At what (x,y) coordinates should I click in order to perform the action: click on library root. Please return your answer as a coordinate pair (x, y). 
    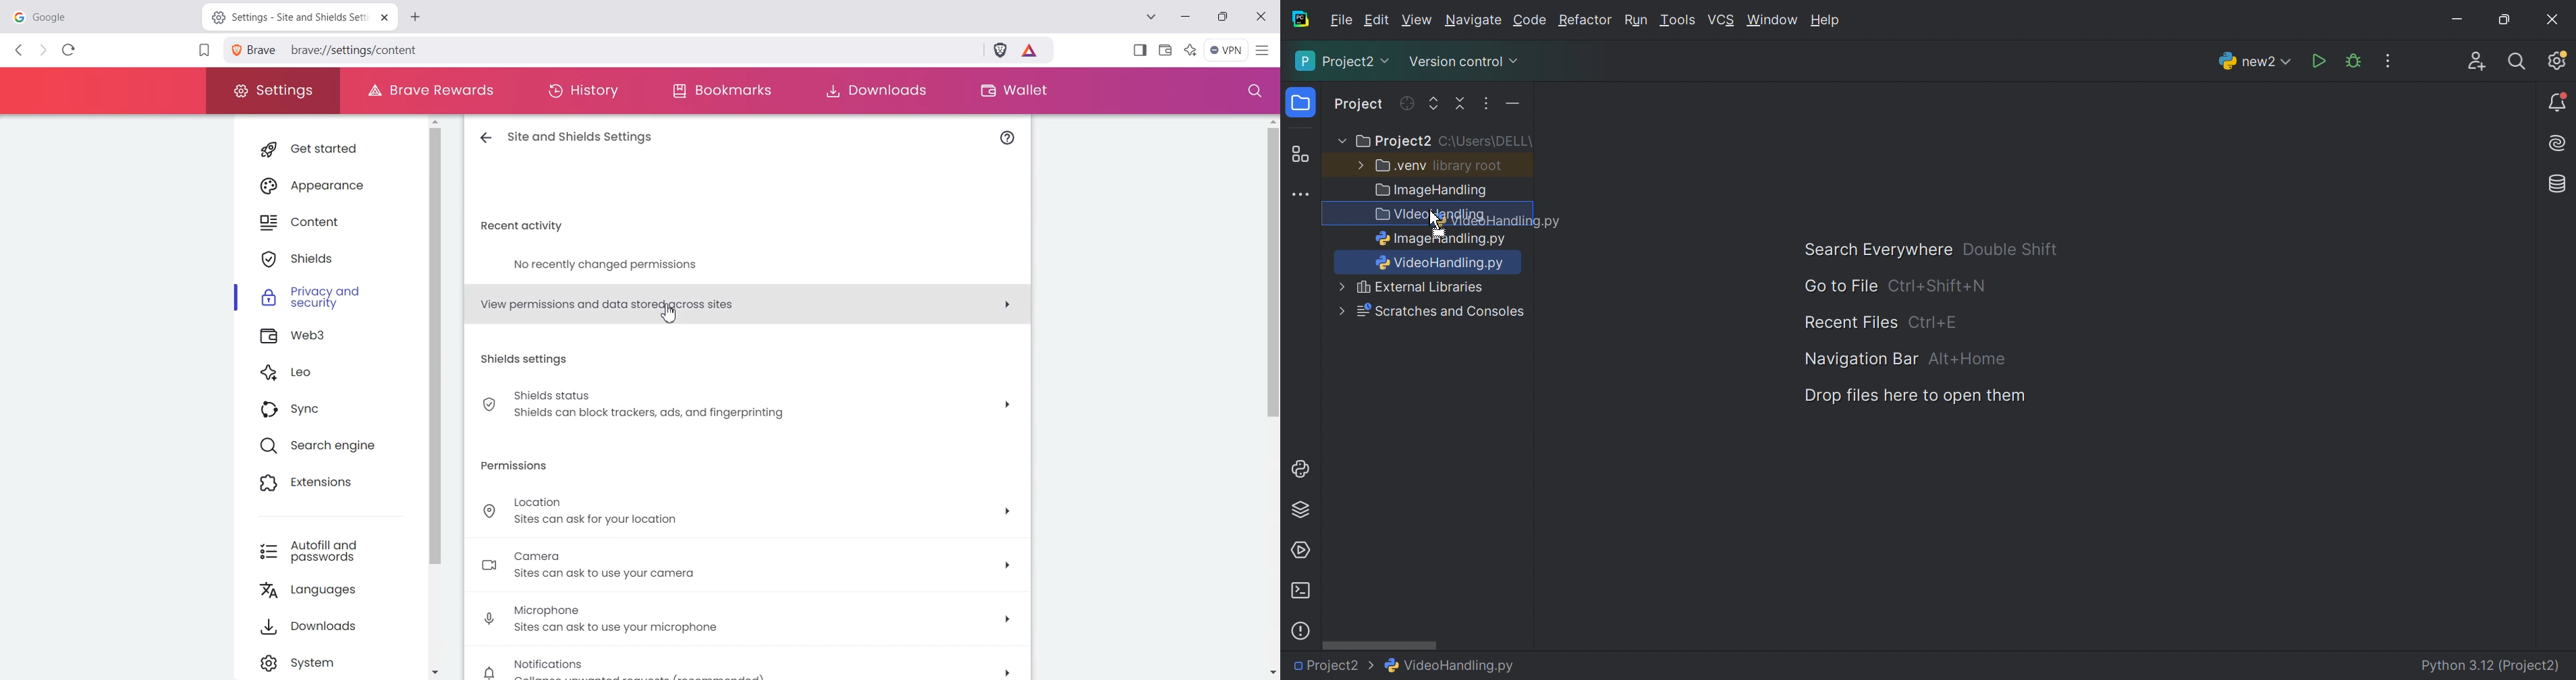
    Looking at the image, I should click on (1469, 165).